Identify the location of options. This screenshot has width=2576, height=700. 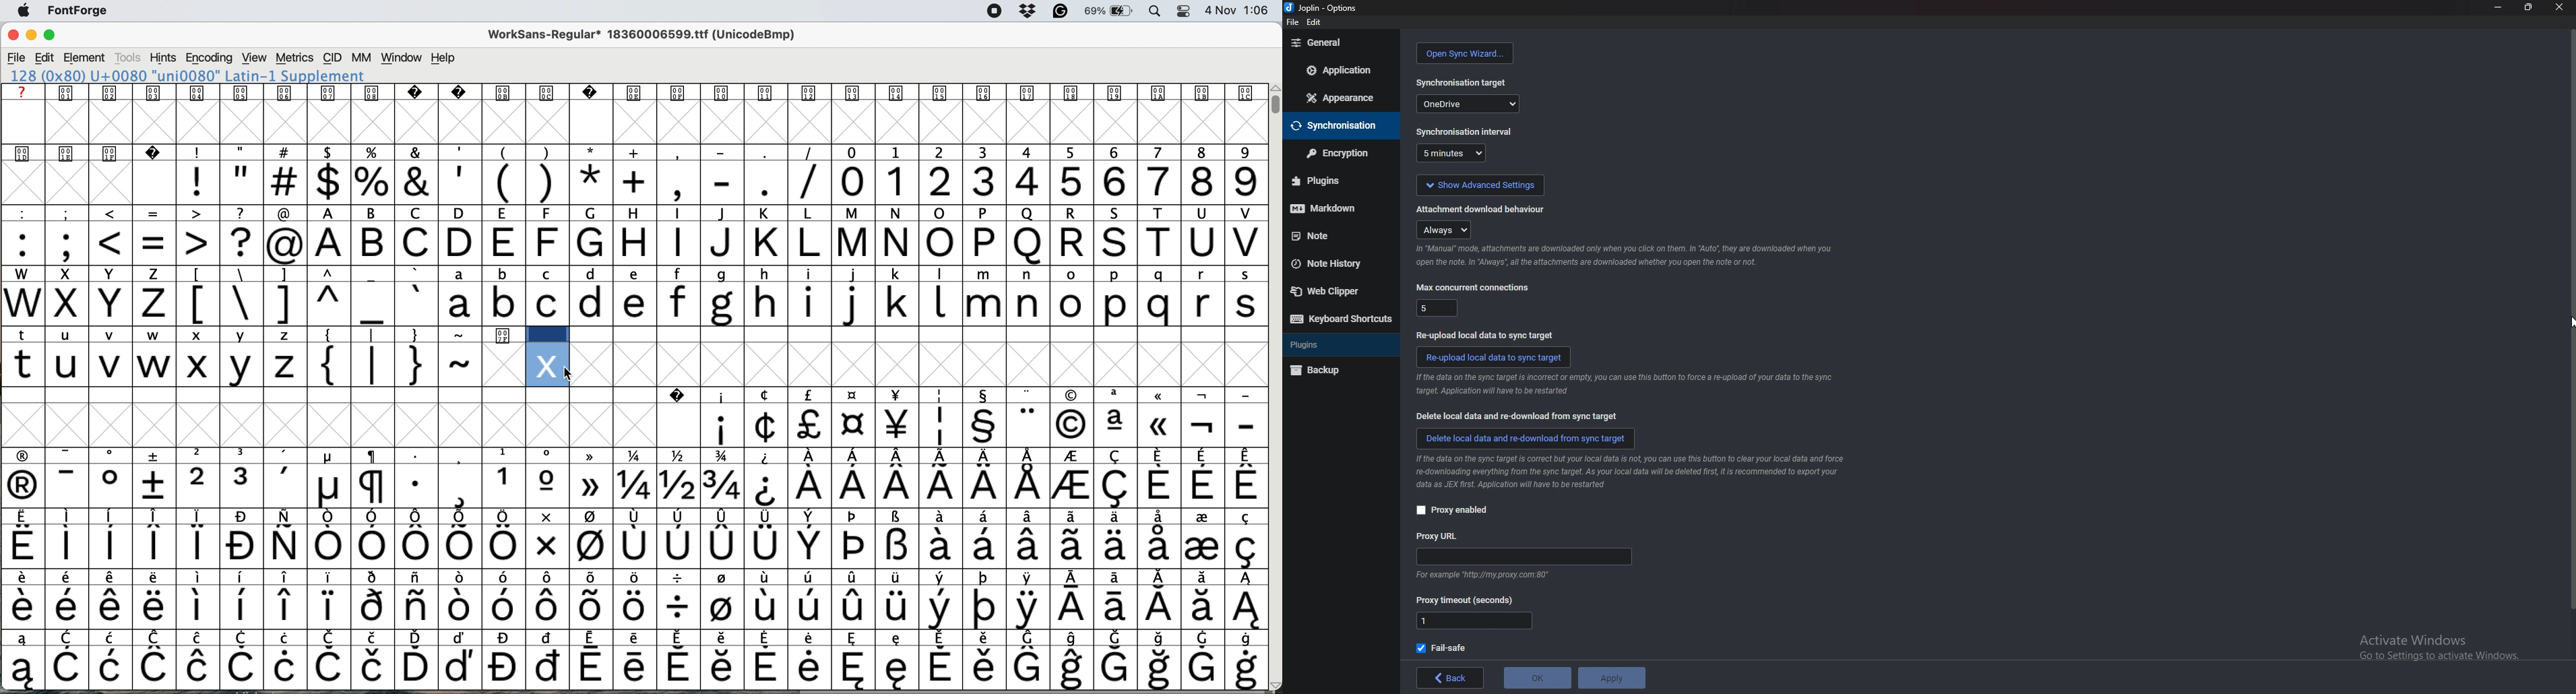
(1323, 8).